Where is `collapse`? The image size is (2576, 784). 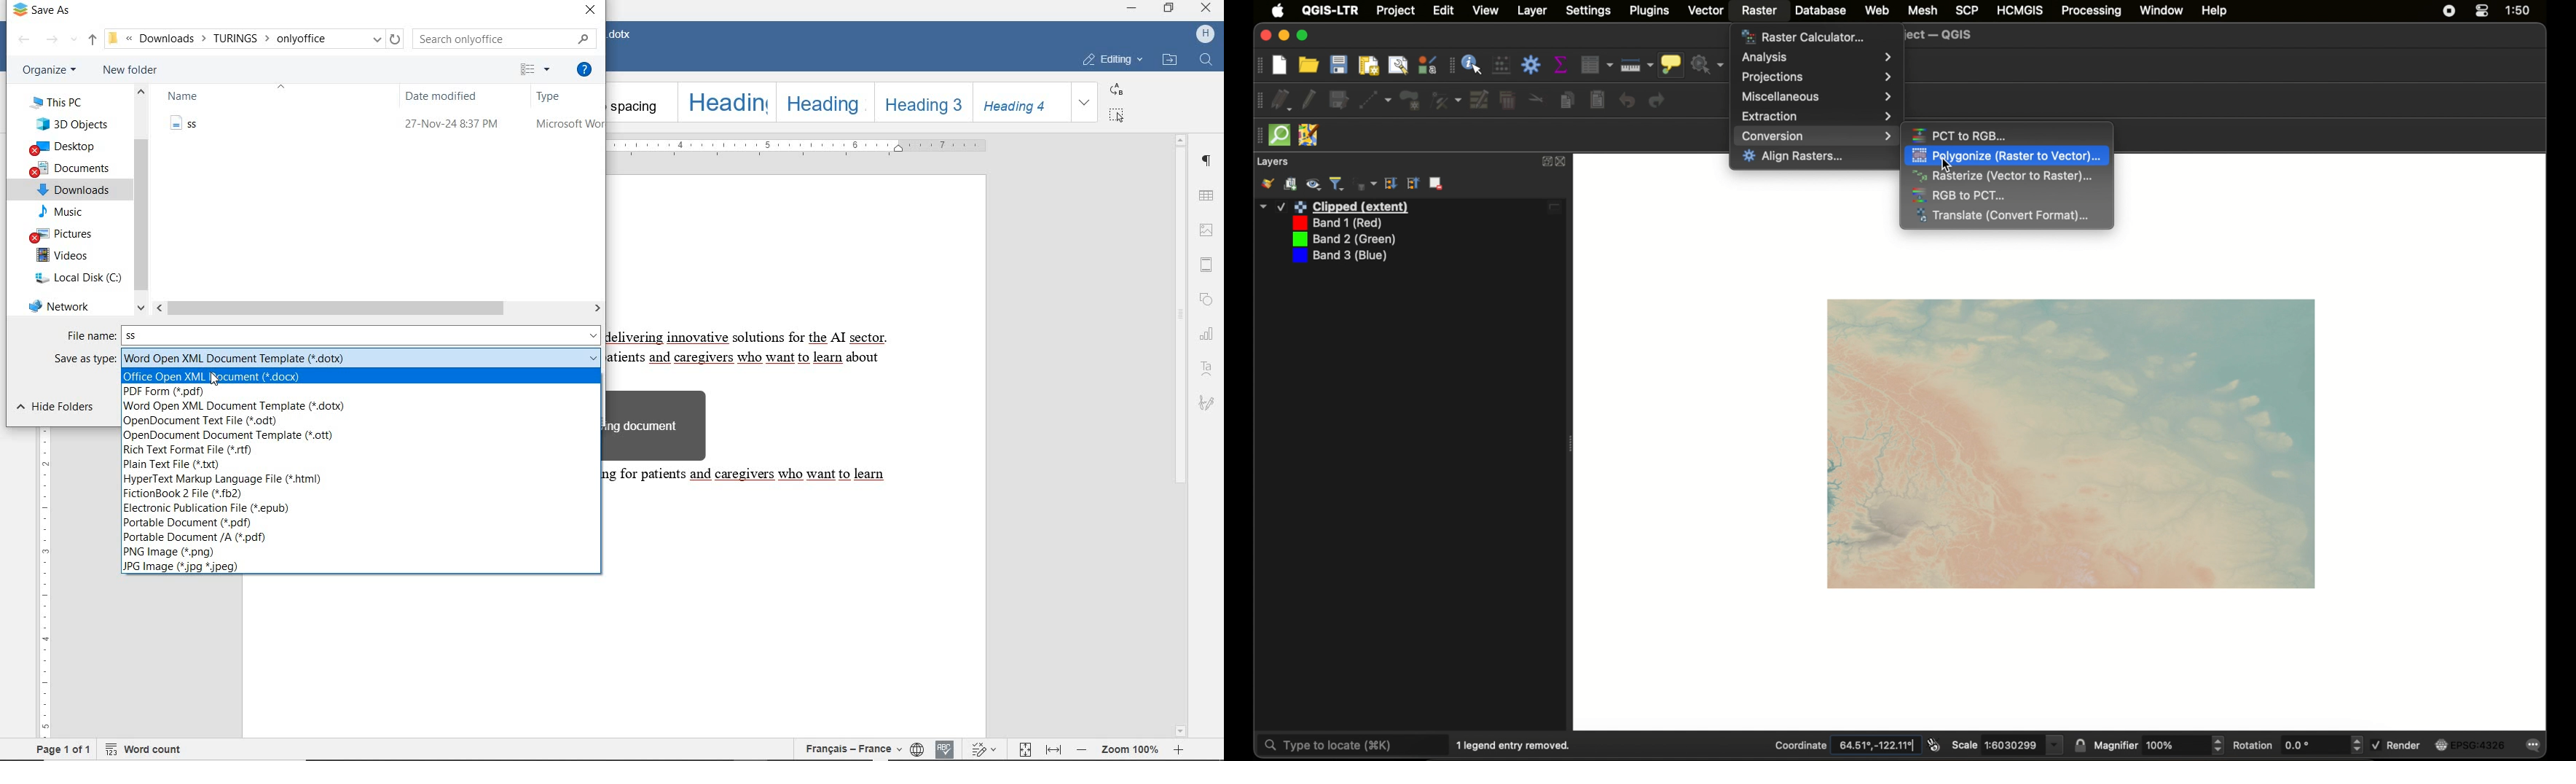 collapse is located at coordinates (281, 87).